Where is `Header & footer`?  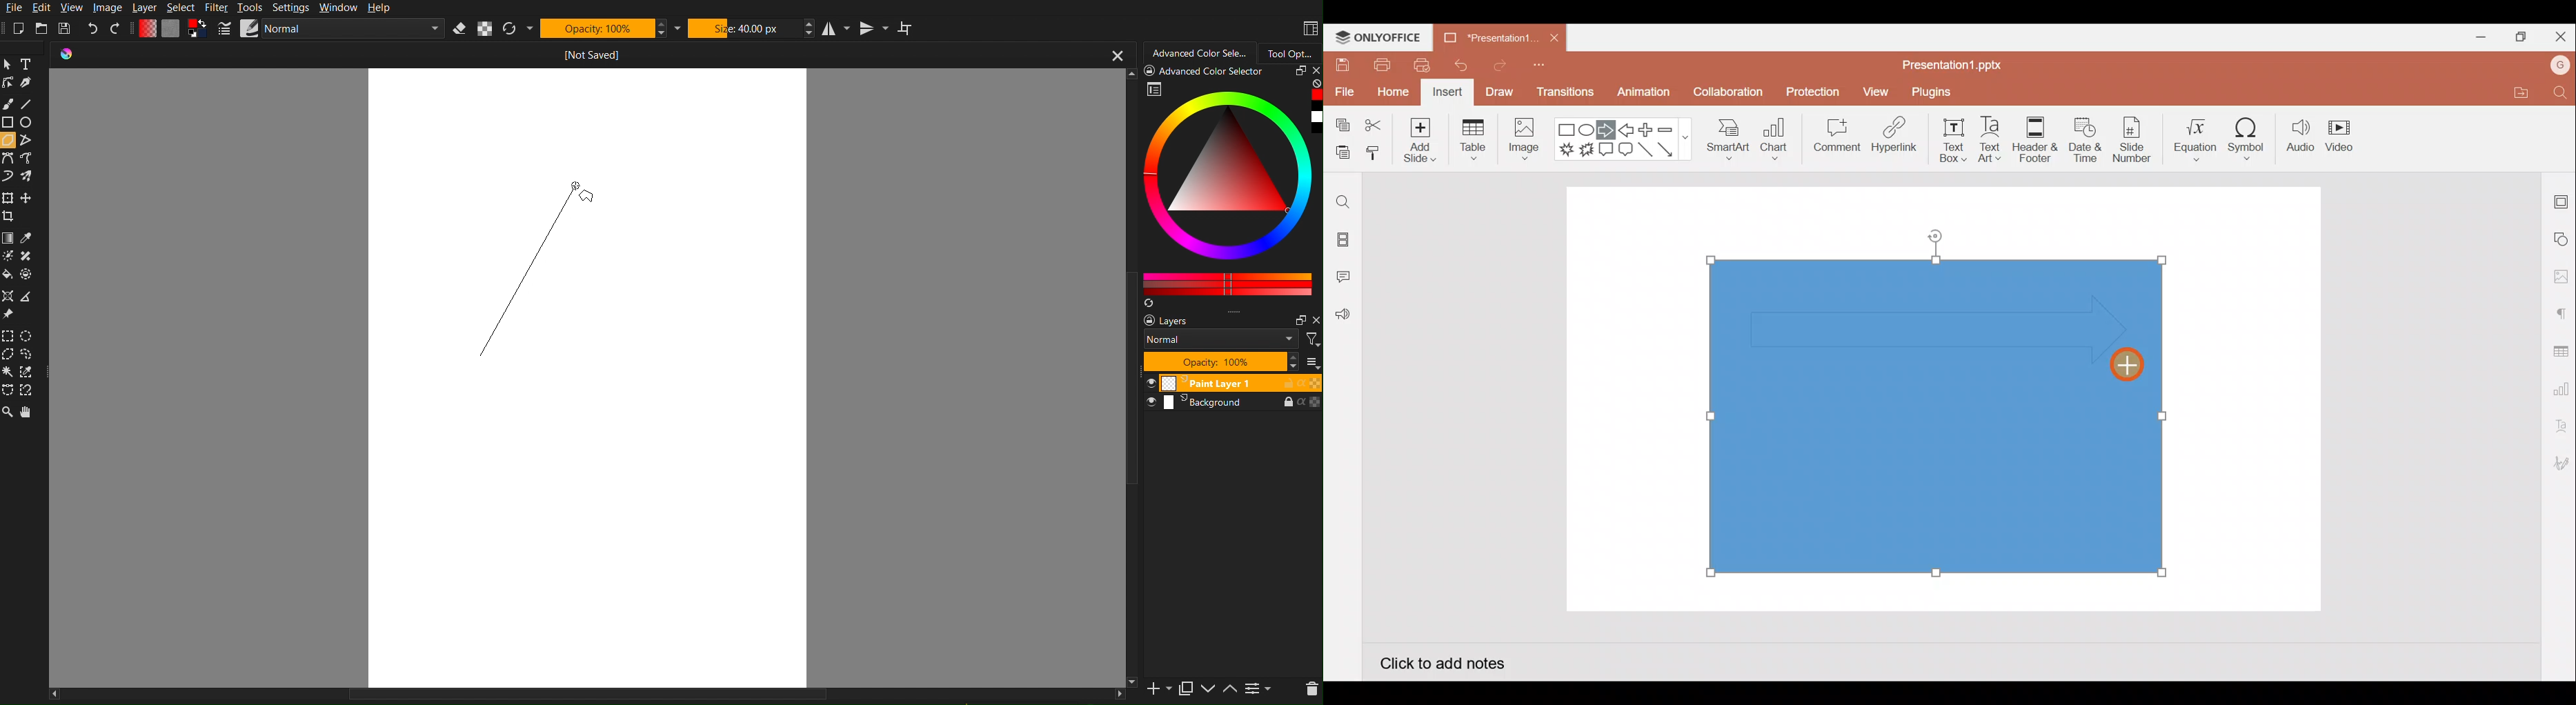
Header & footer is located at coordinates (2036, 136).